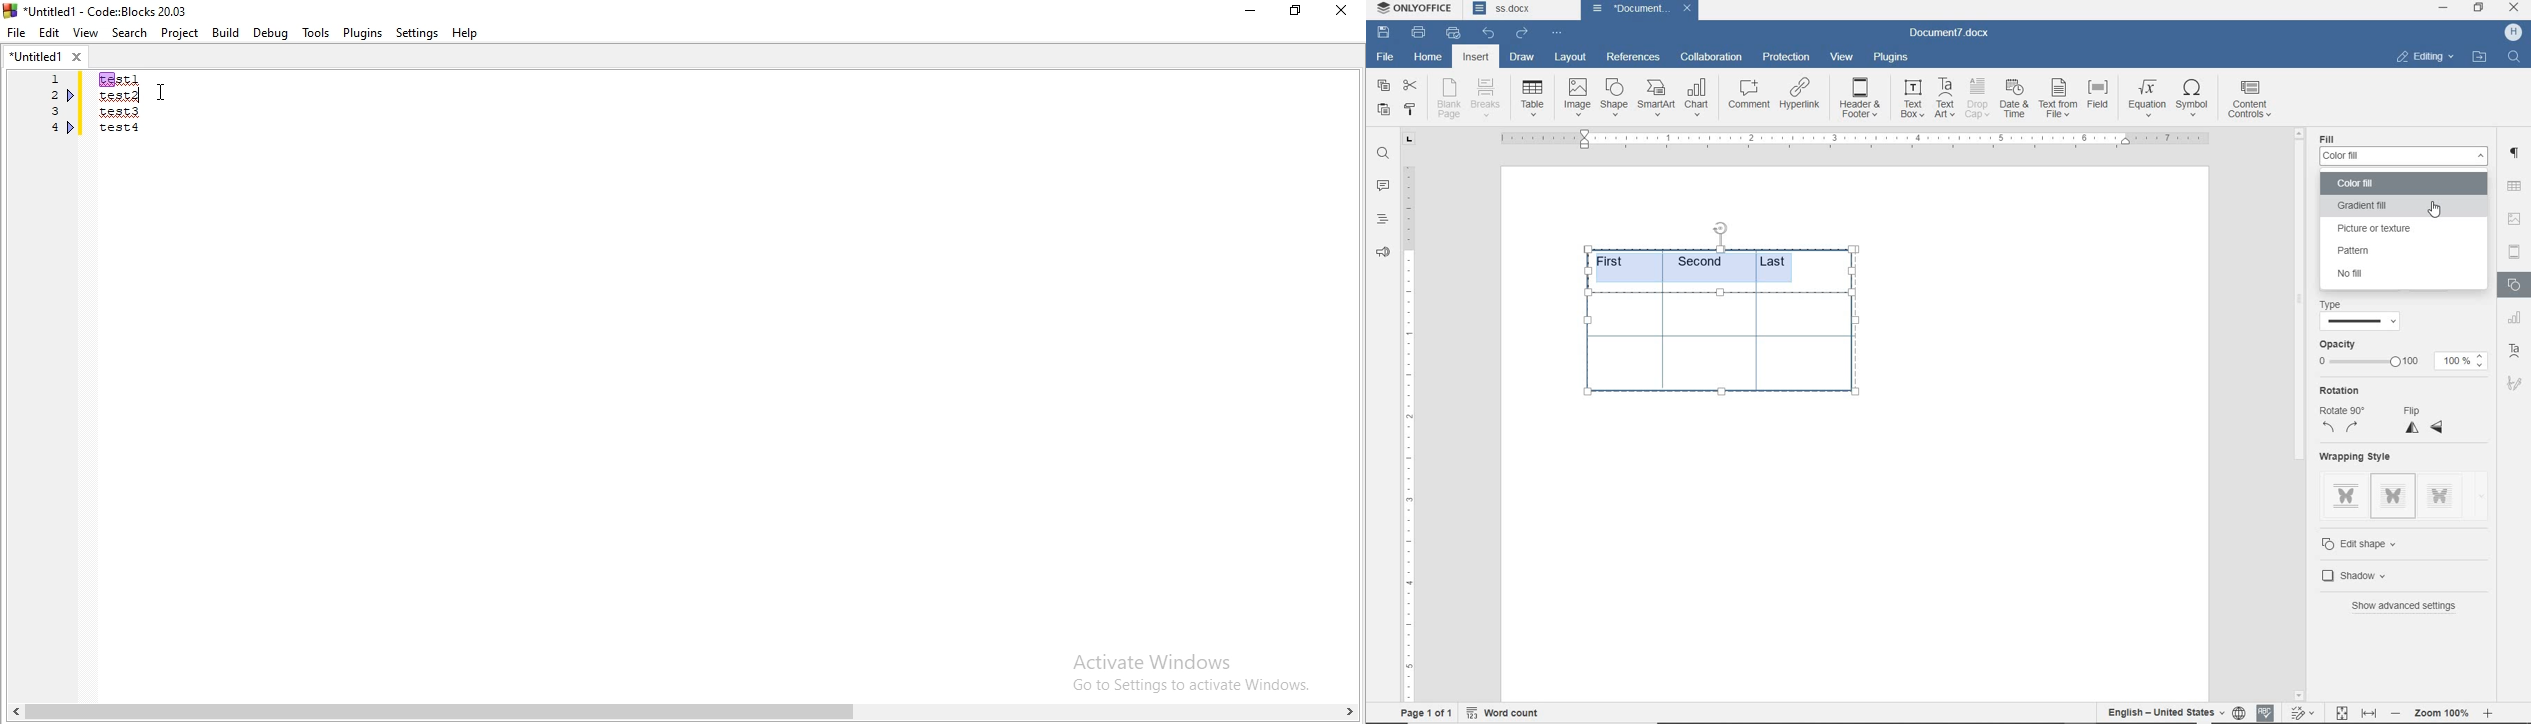 The height and width of the screenshot is (728, 2548). I want to click on smart art, so click(1656, 99).